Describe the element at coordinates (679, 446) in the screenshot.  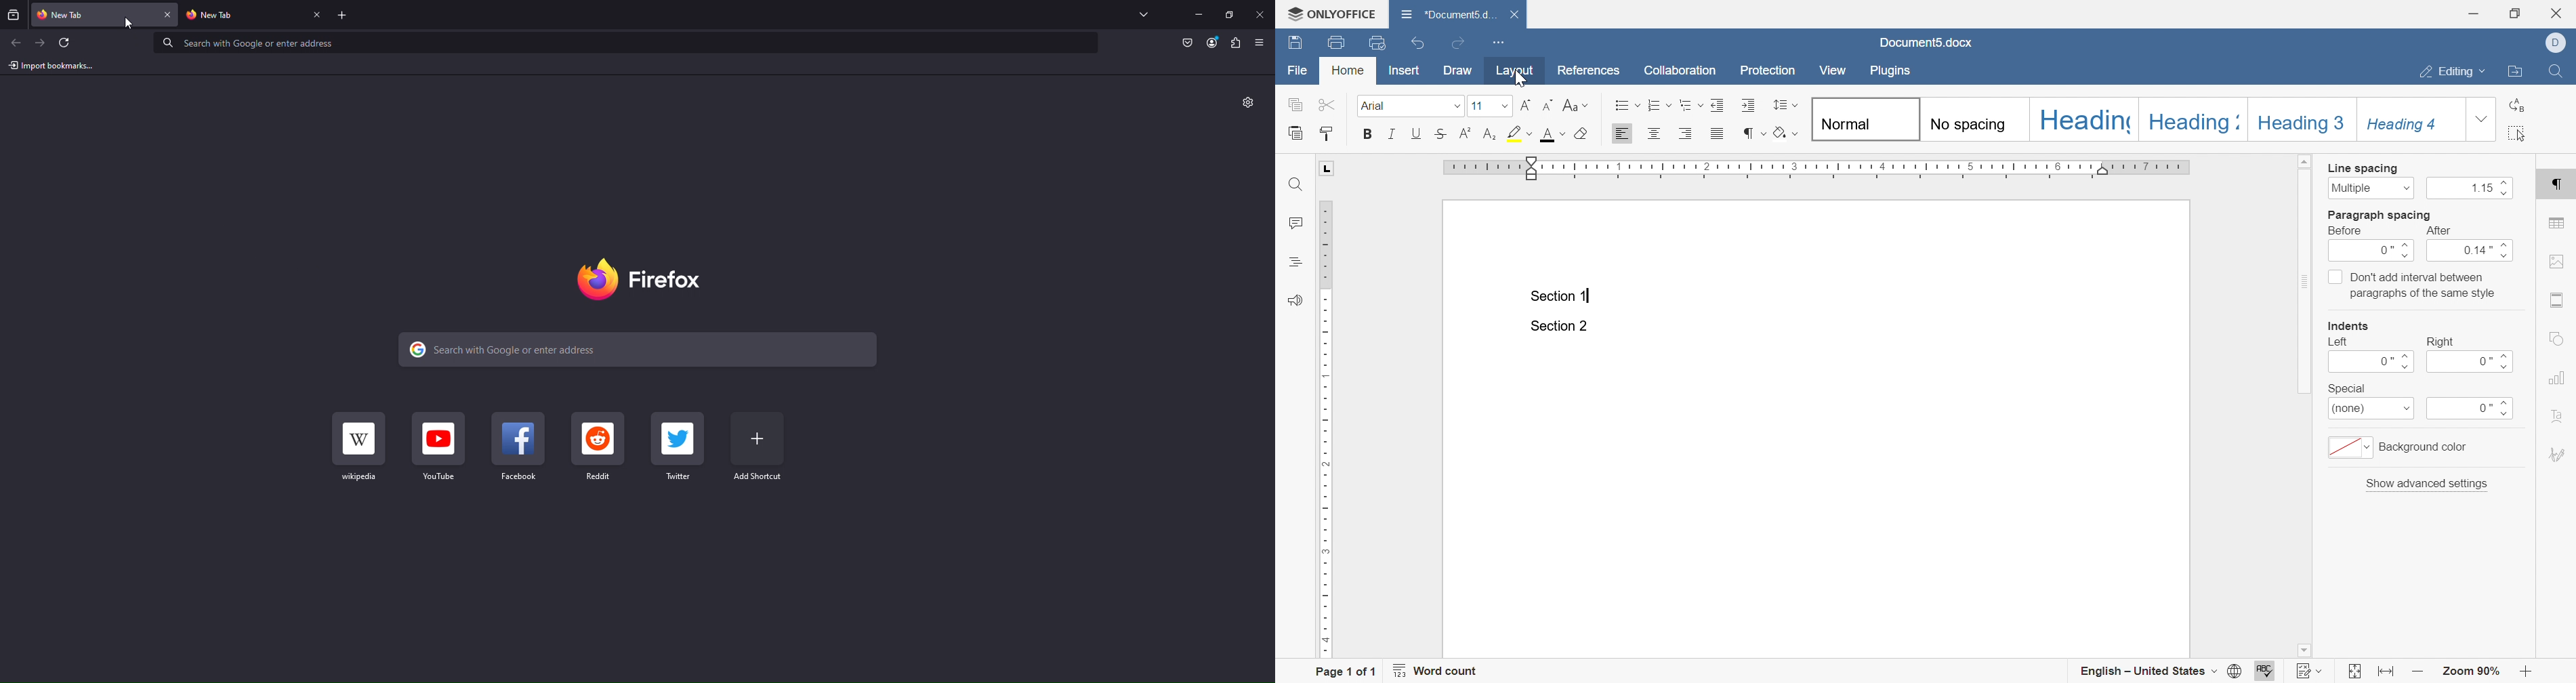
I see `Twitter Shortcut` at that location.